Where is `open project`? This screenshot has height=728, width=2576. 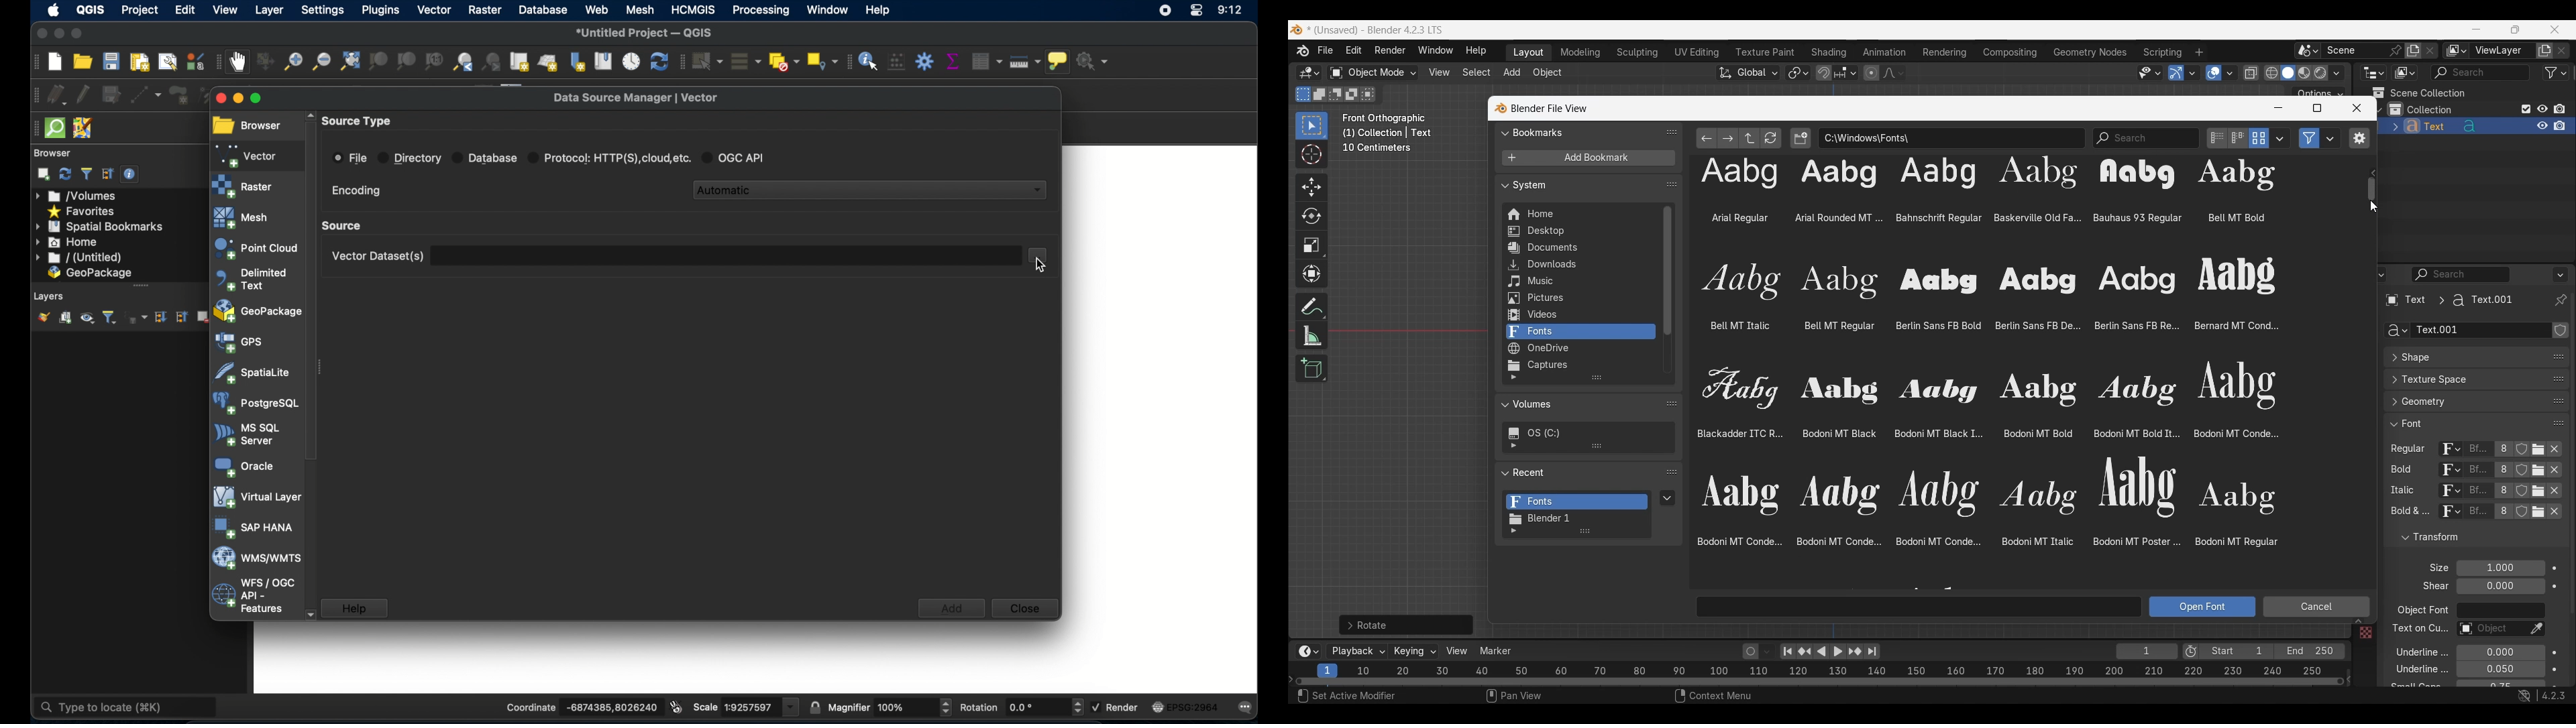
open project is located at coordinates (83, 62).